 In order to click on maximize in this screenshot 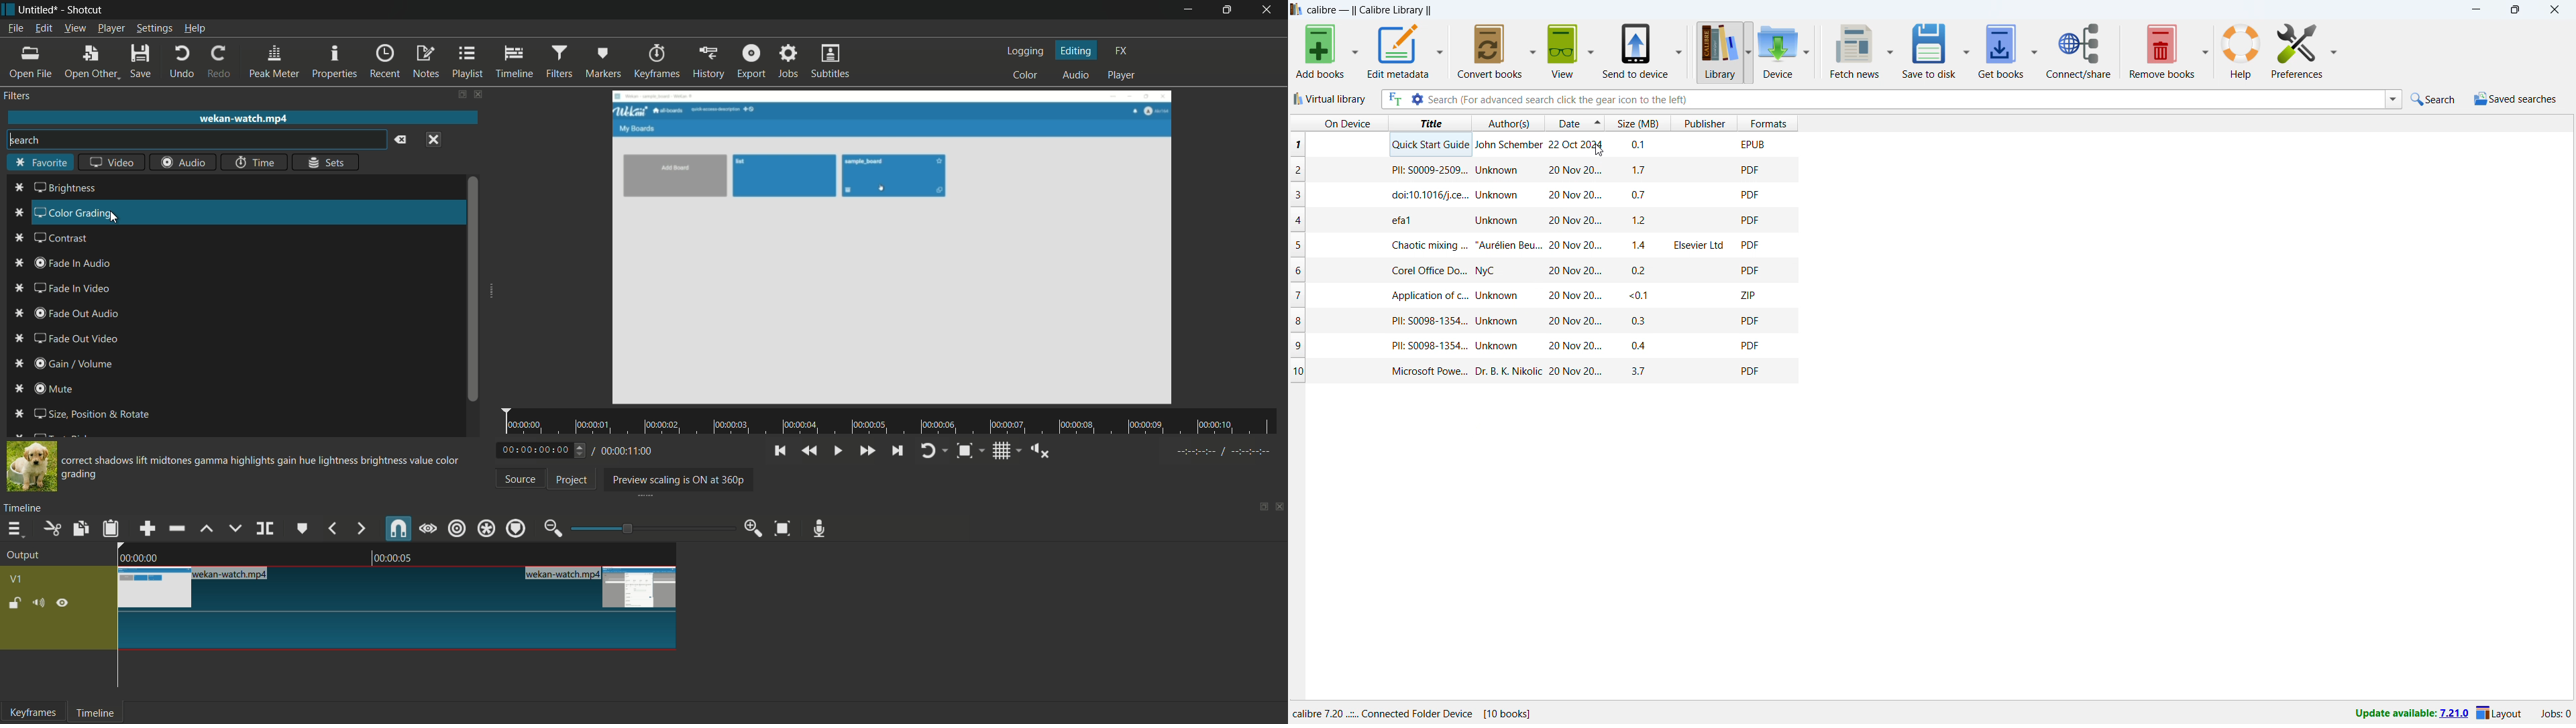, I will do `click(1228, 10)`.